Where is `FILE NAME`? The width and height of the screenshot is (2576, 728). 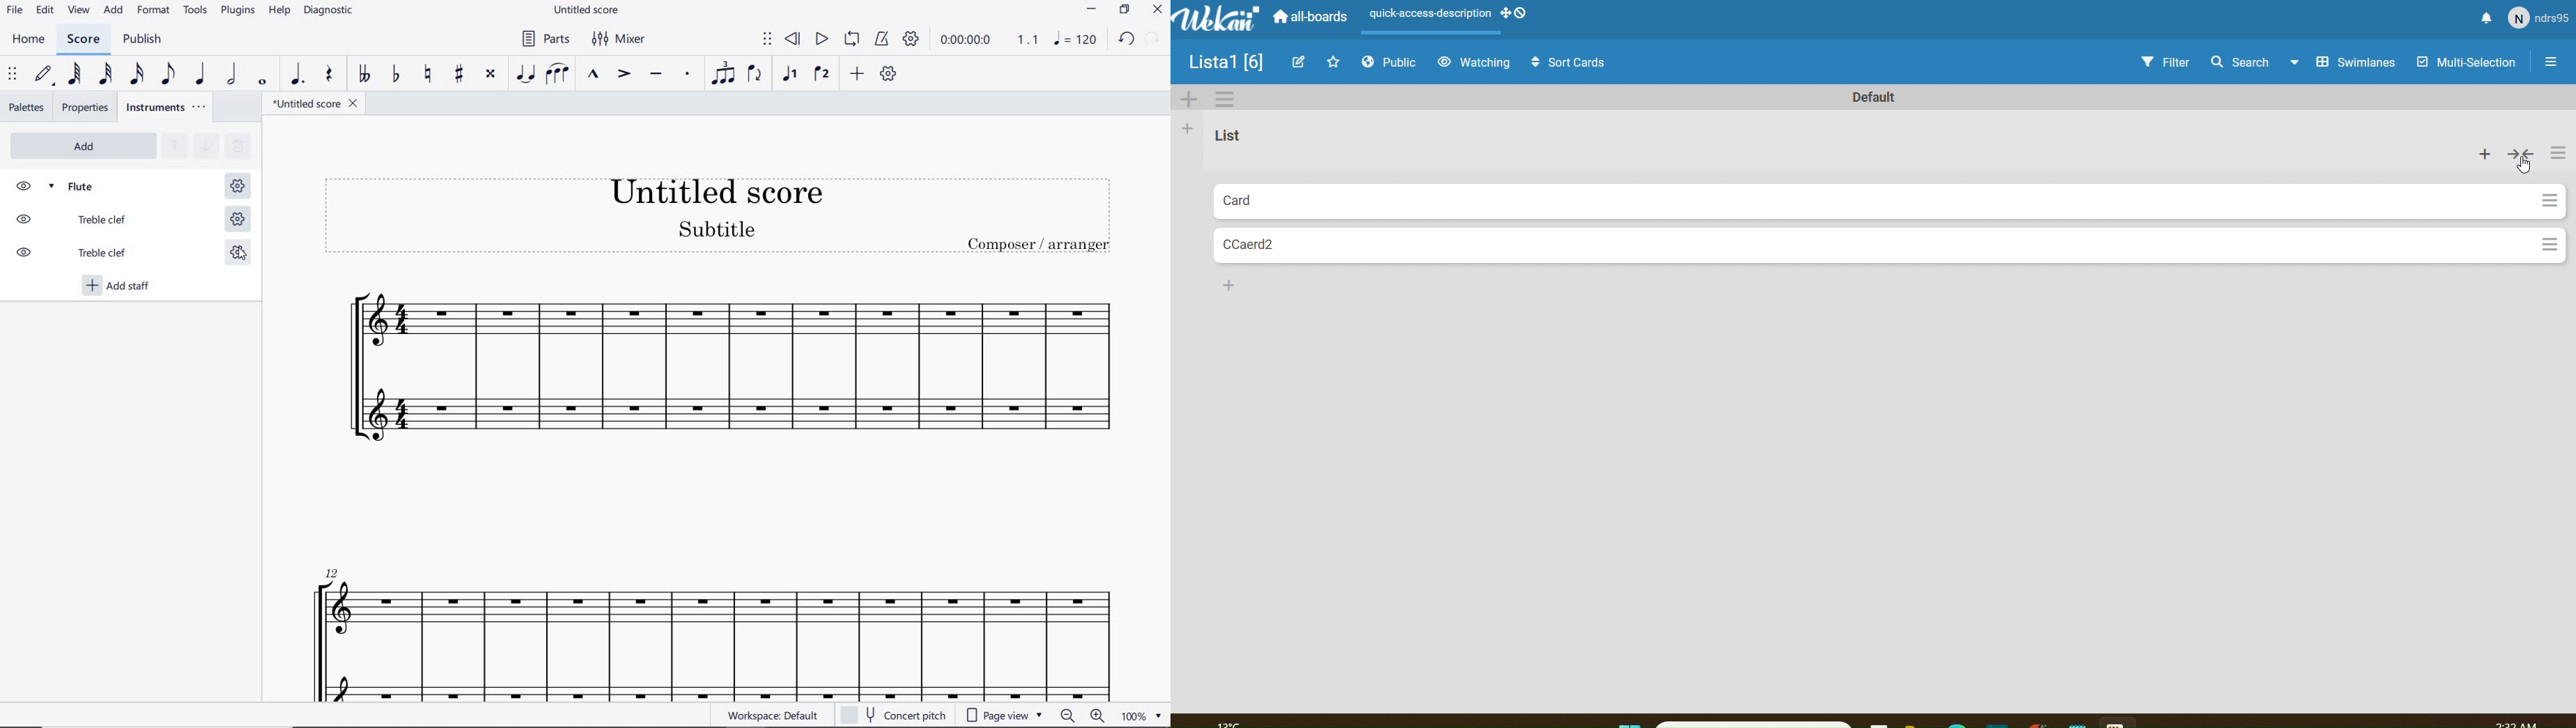
FILE NAME is located at coordinates (586, 9).